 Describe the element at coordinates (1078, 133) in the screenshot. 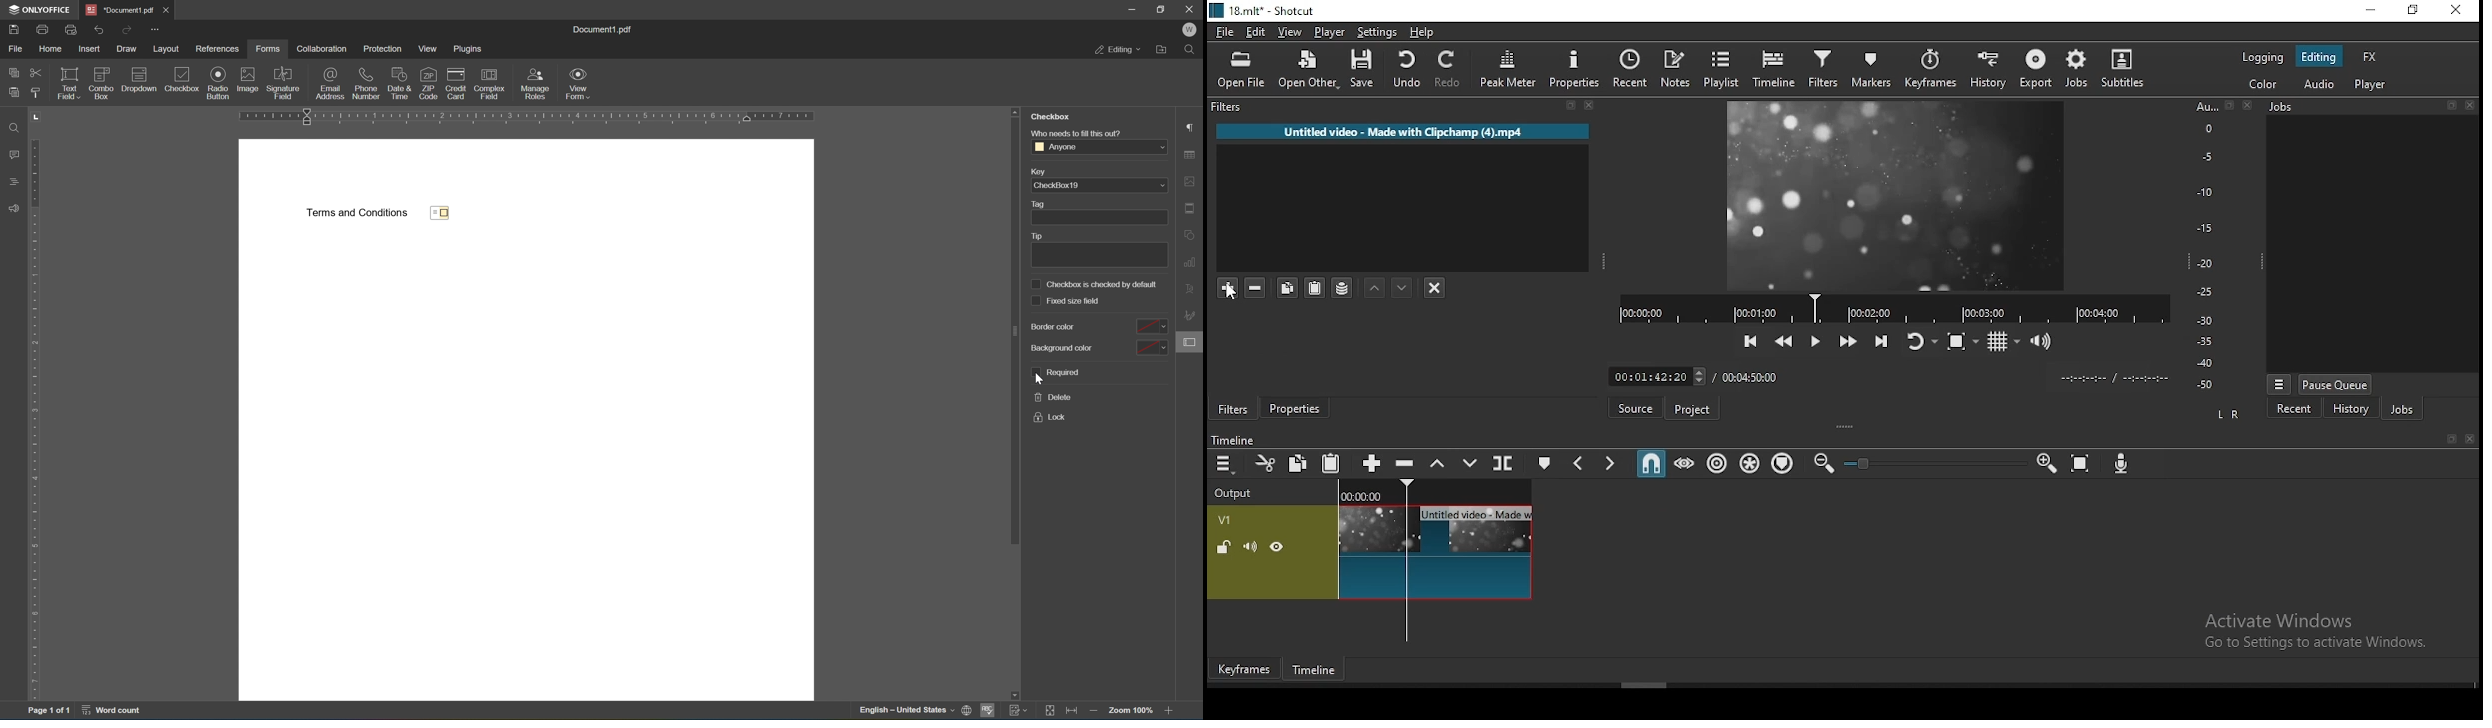

I see `who needs to fill this out?` at that location.